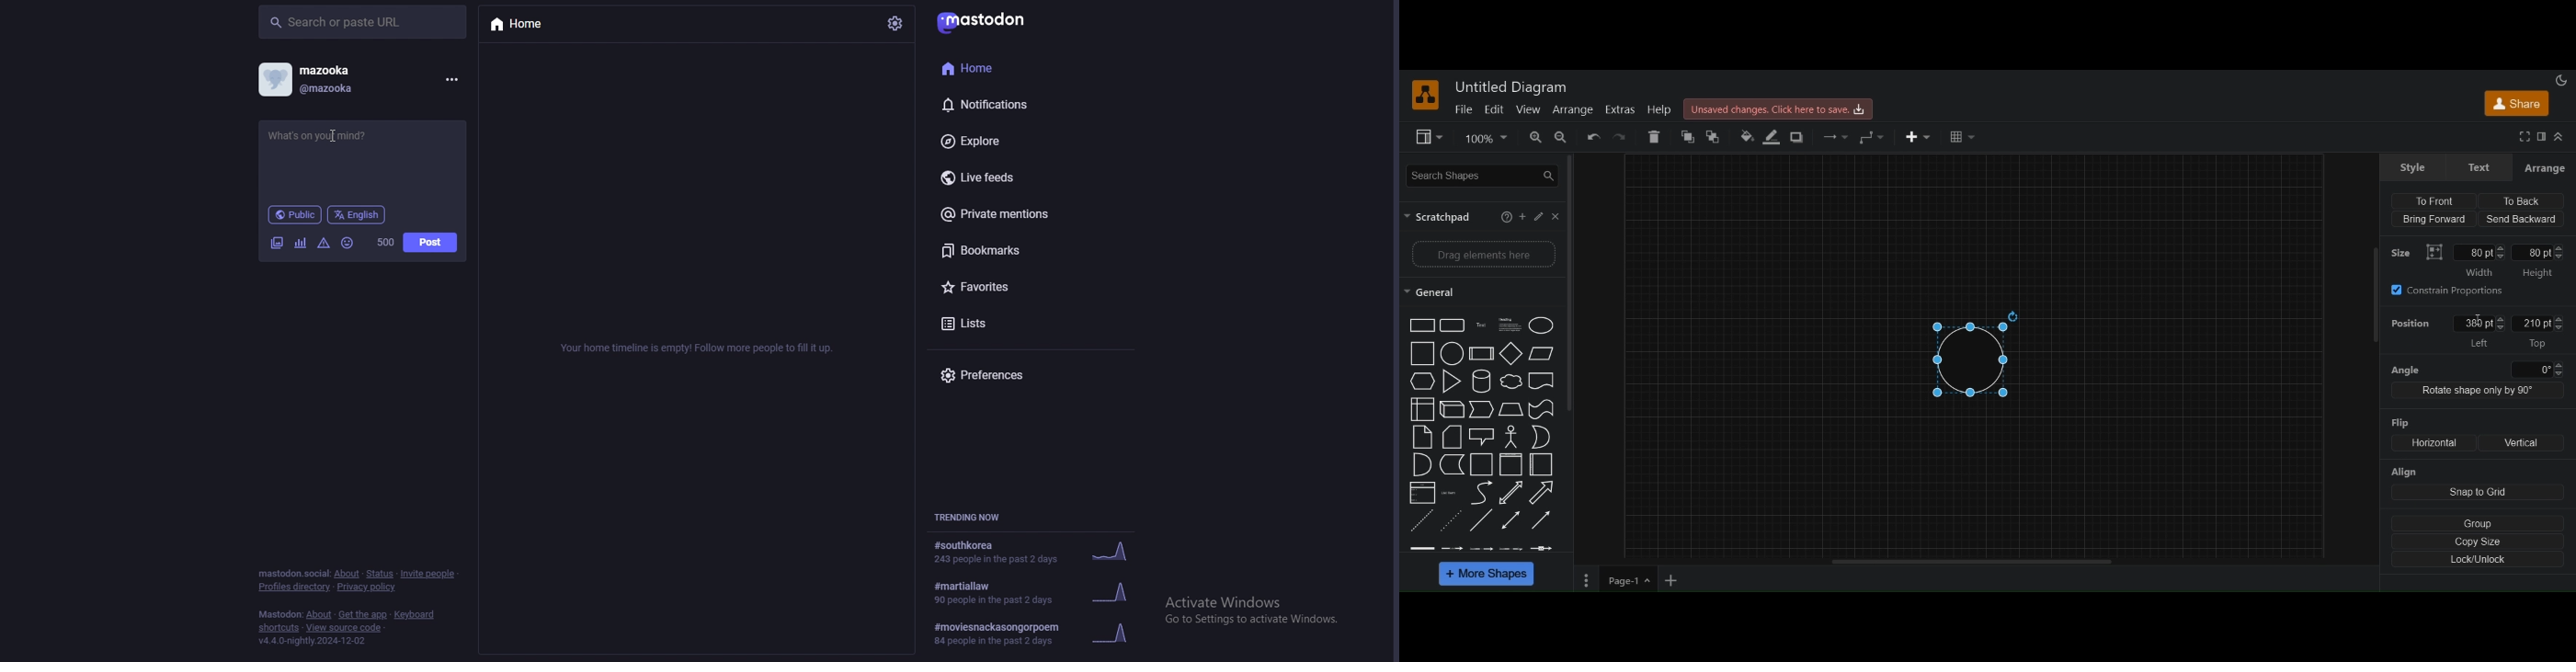 The width and height of the screenshot is (2576, 672). What do you see at coordinates (1452, 493) in the screenshot?
I see `text` at bounding box center [1452, 493].